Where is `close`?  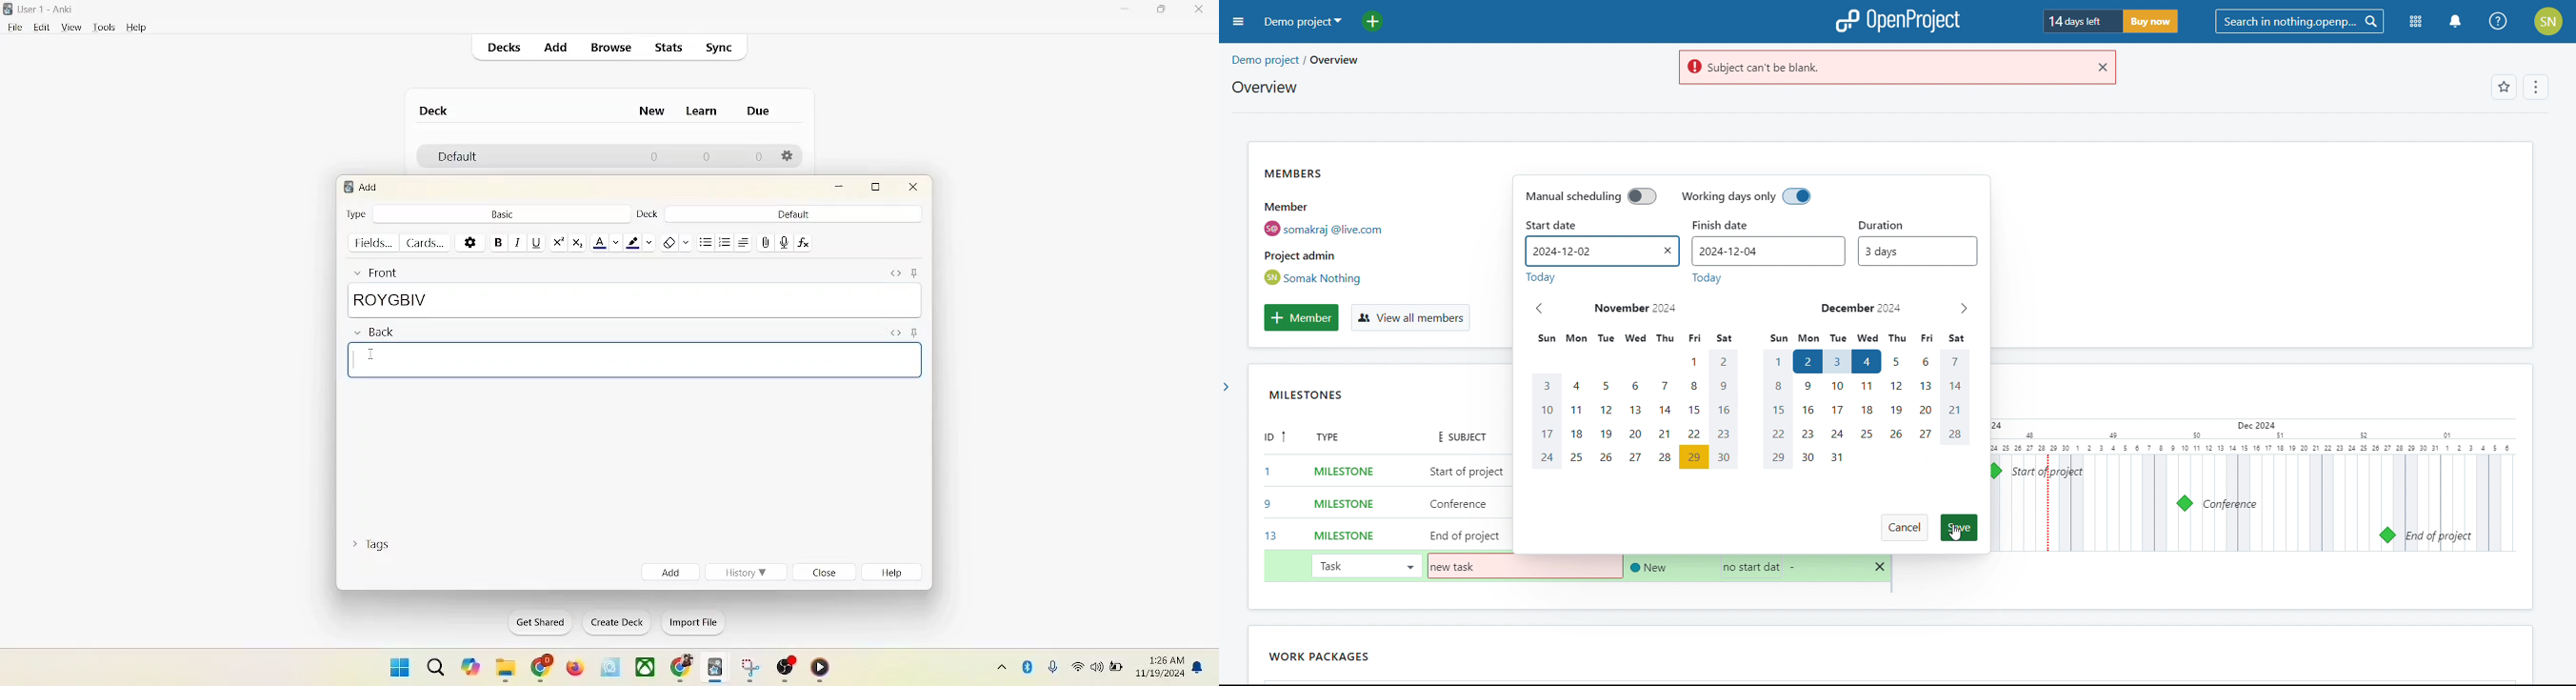
close is located at coordinates (914, 190).